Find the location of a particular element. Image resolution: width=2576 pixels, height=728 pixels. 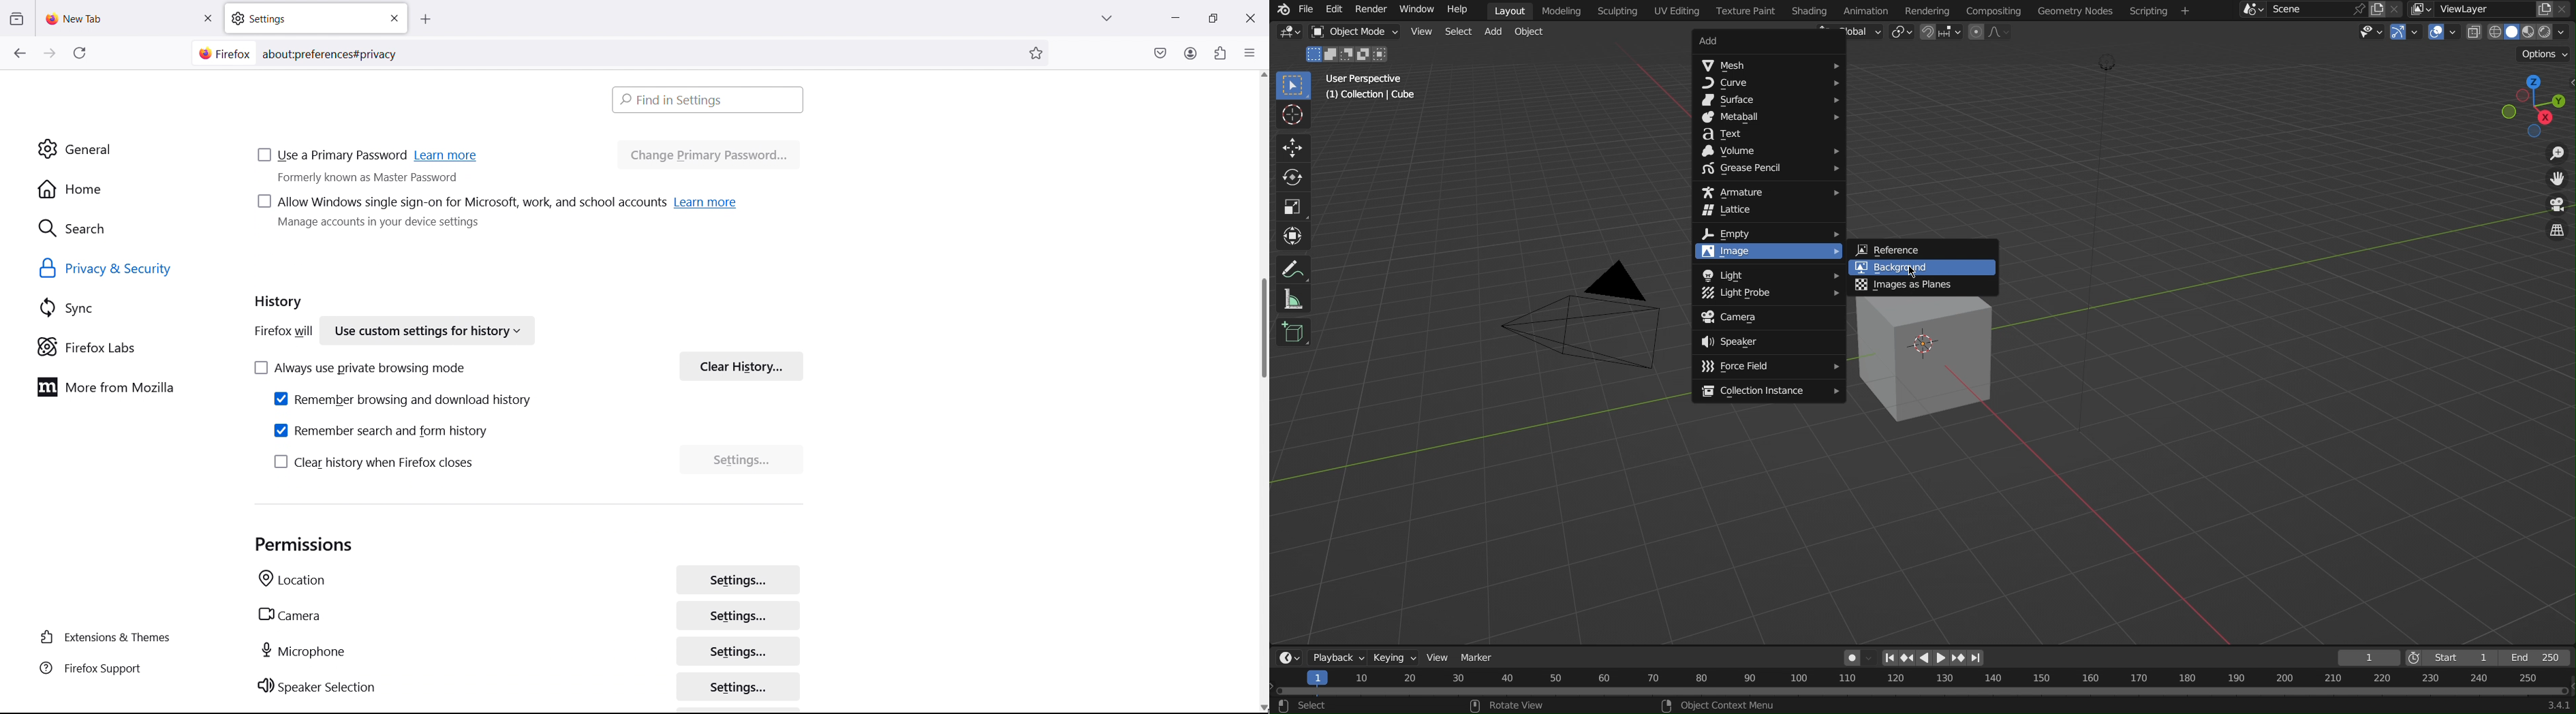

Metaball is located at coordinates (1770, 119).